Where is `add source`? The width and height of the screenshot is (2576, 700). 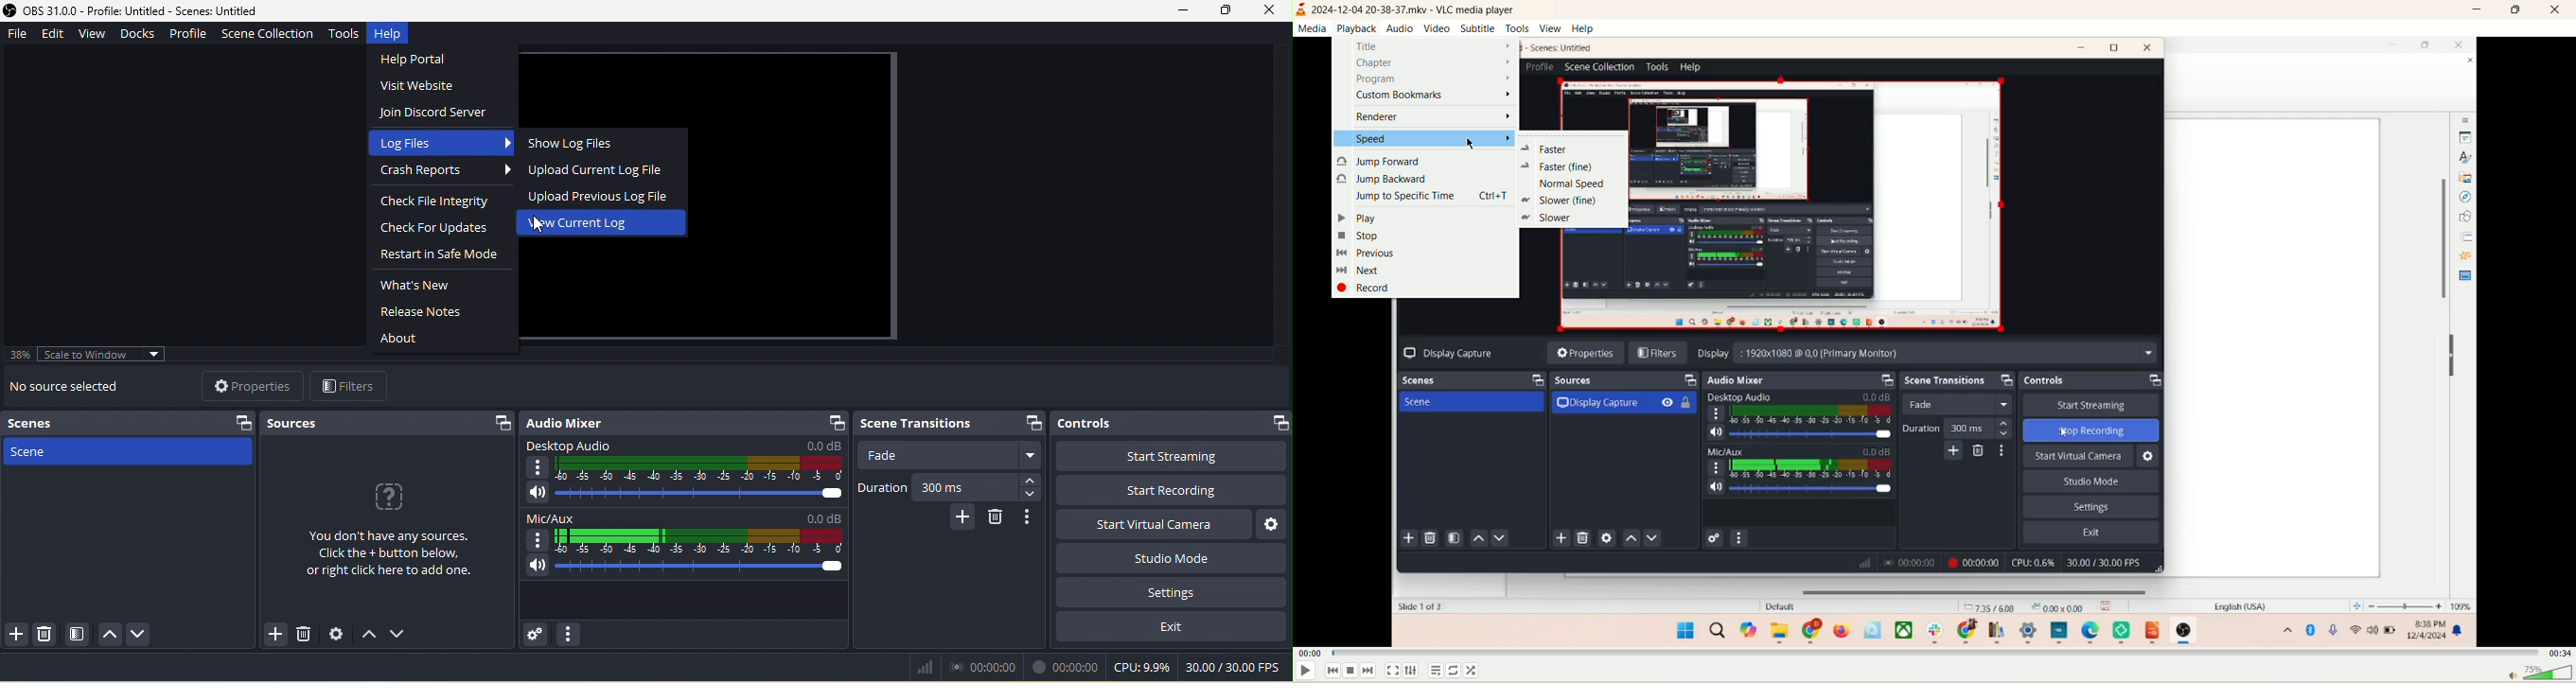
add source is located at coordinates (271, 636).